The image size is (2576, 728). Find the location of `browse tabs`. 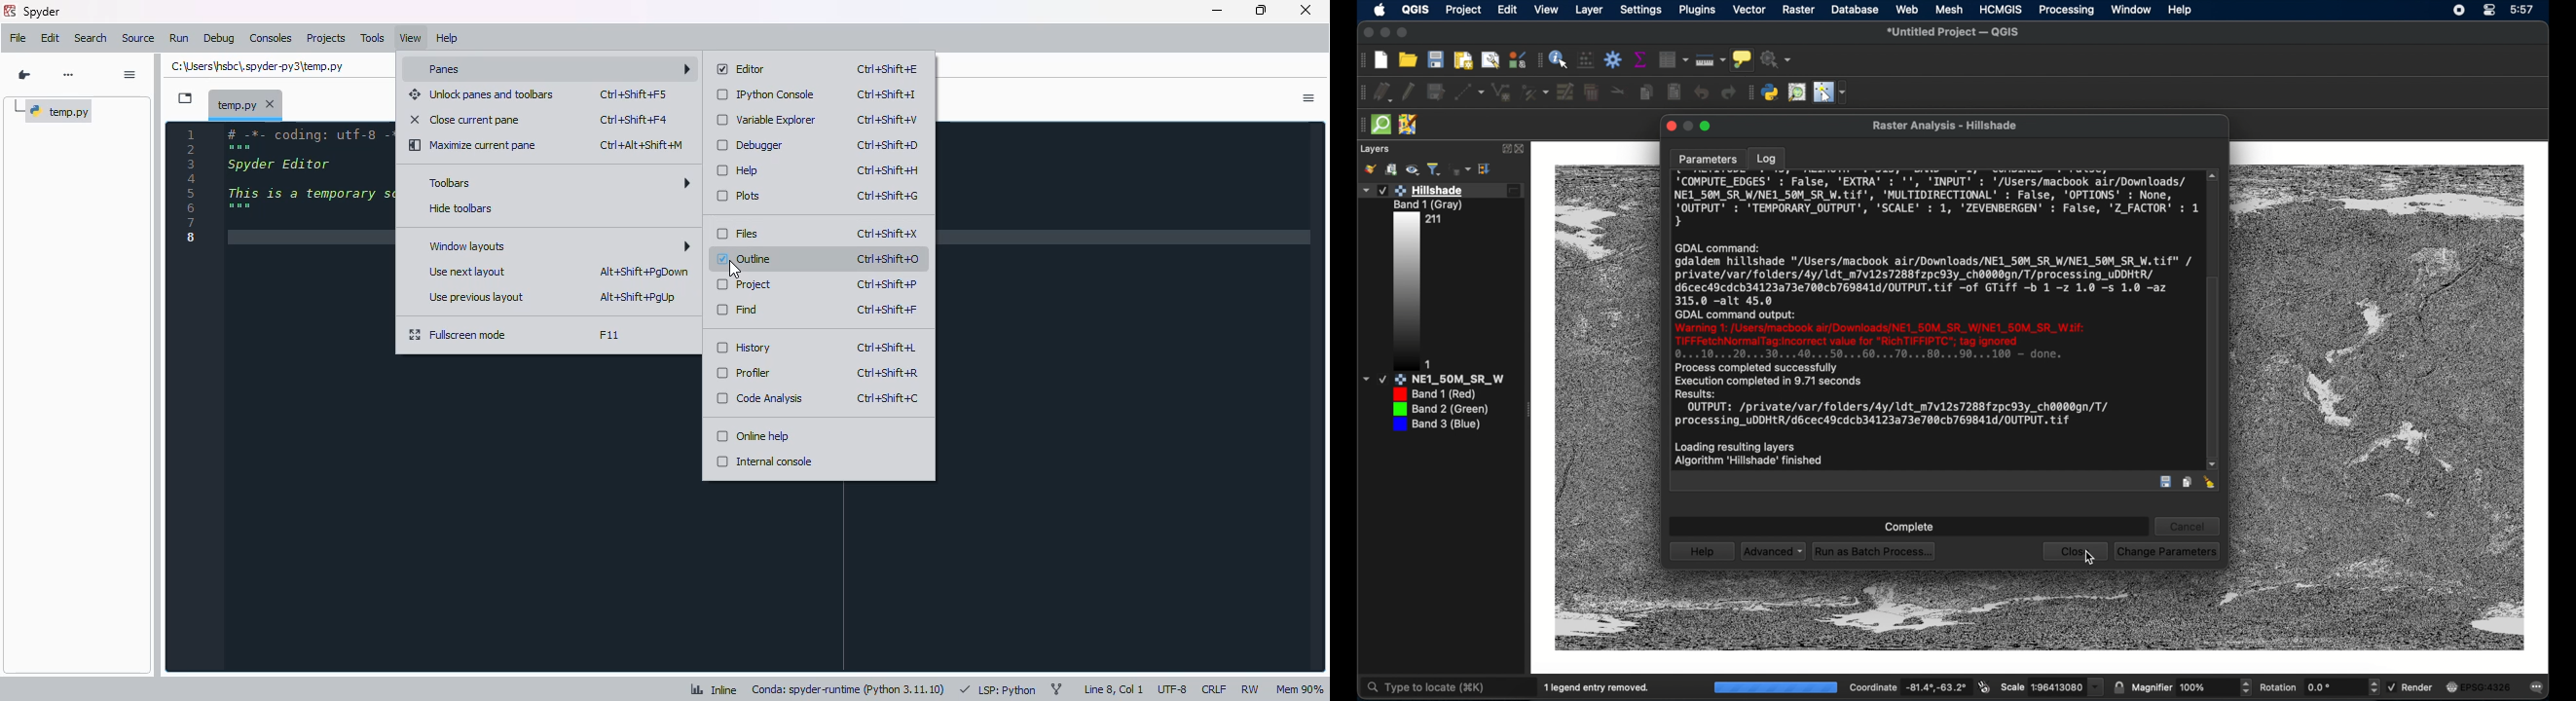

browse tabs is located at coordinates (185, 98).